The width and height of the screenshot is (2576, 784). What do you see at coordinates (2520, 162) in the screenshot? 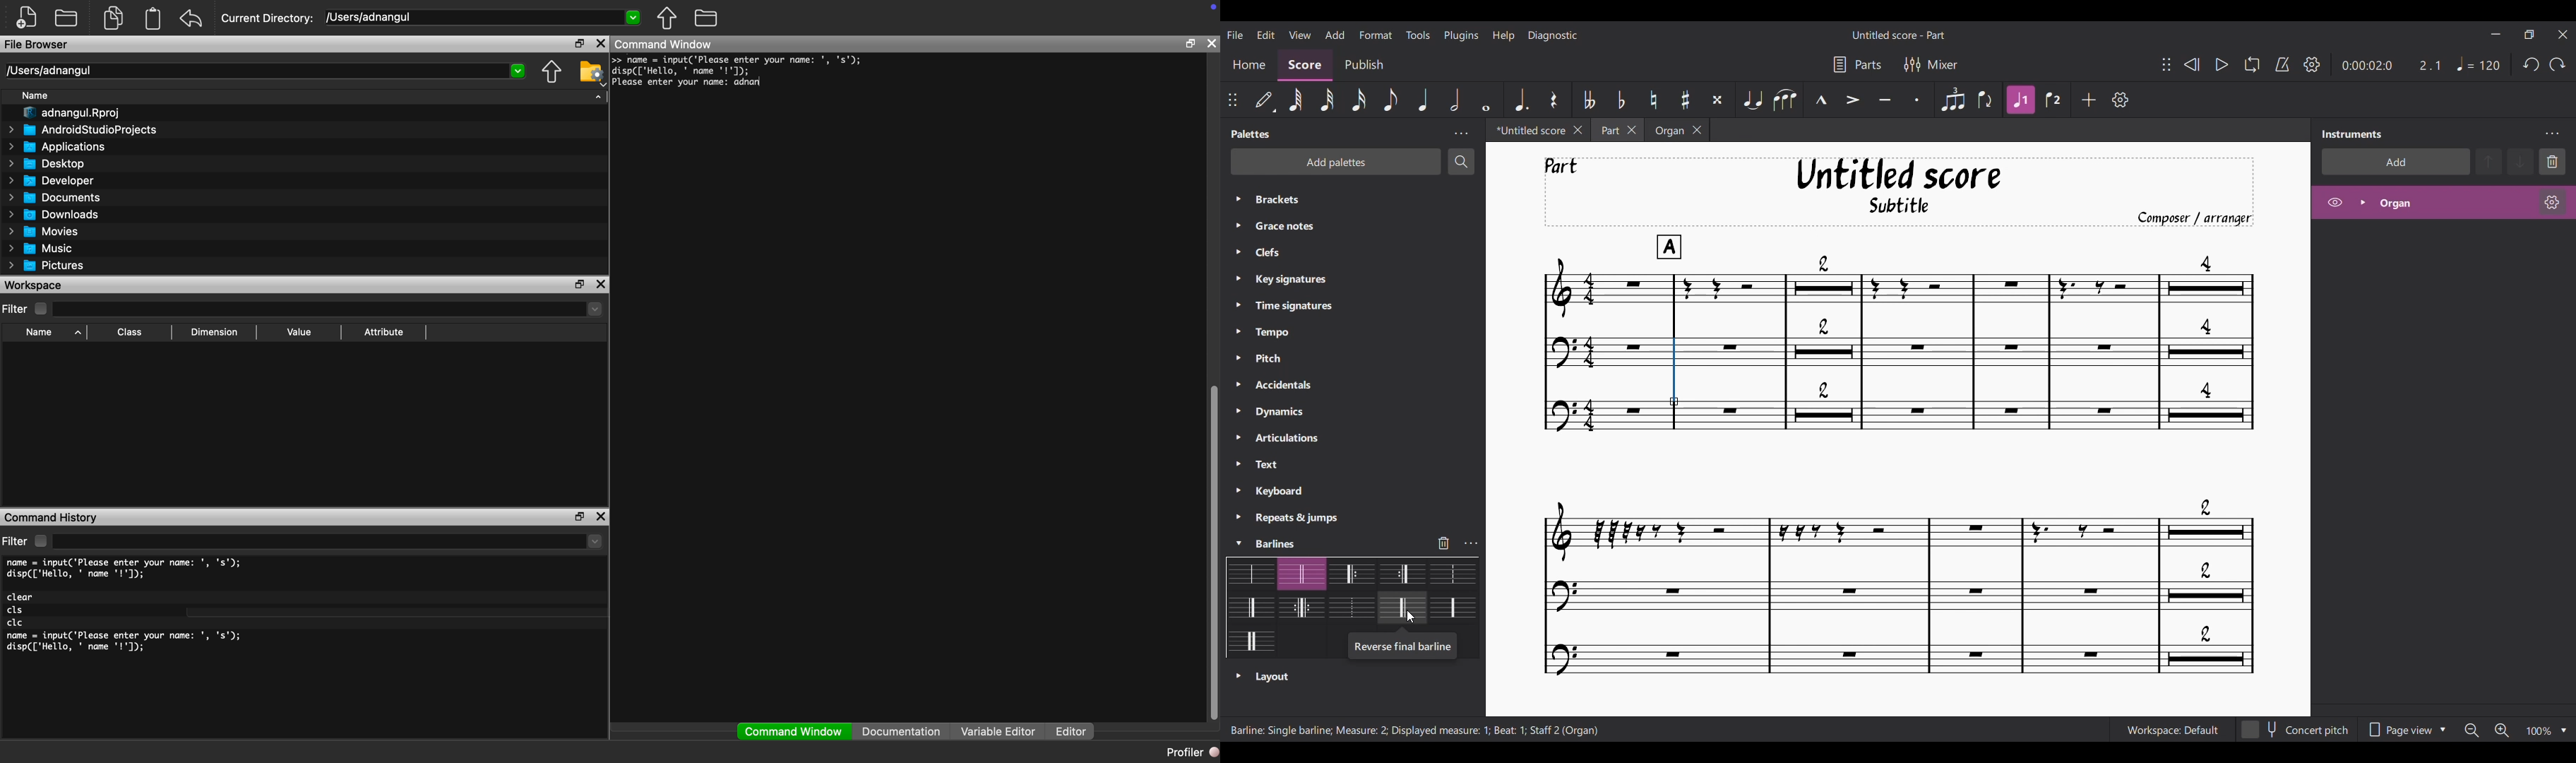
I see `Move selection down` at bounding box center [2520, 162].